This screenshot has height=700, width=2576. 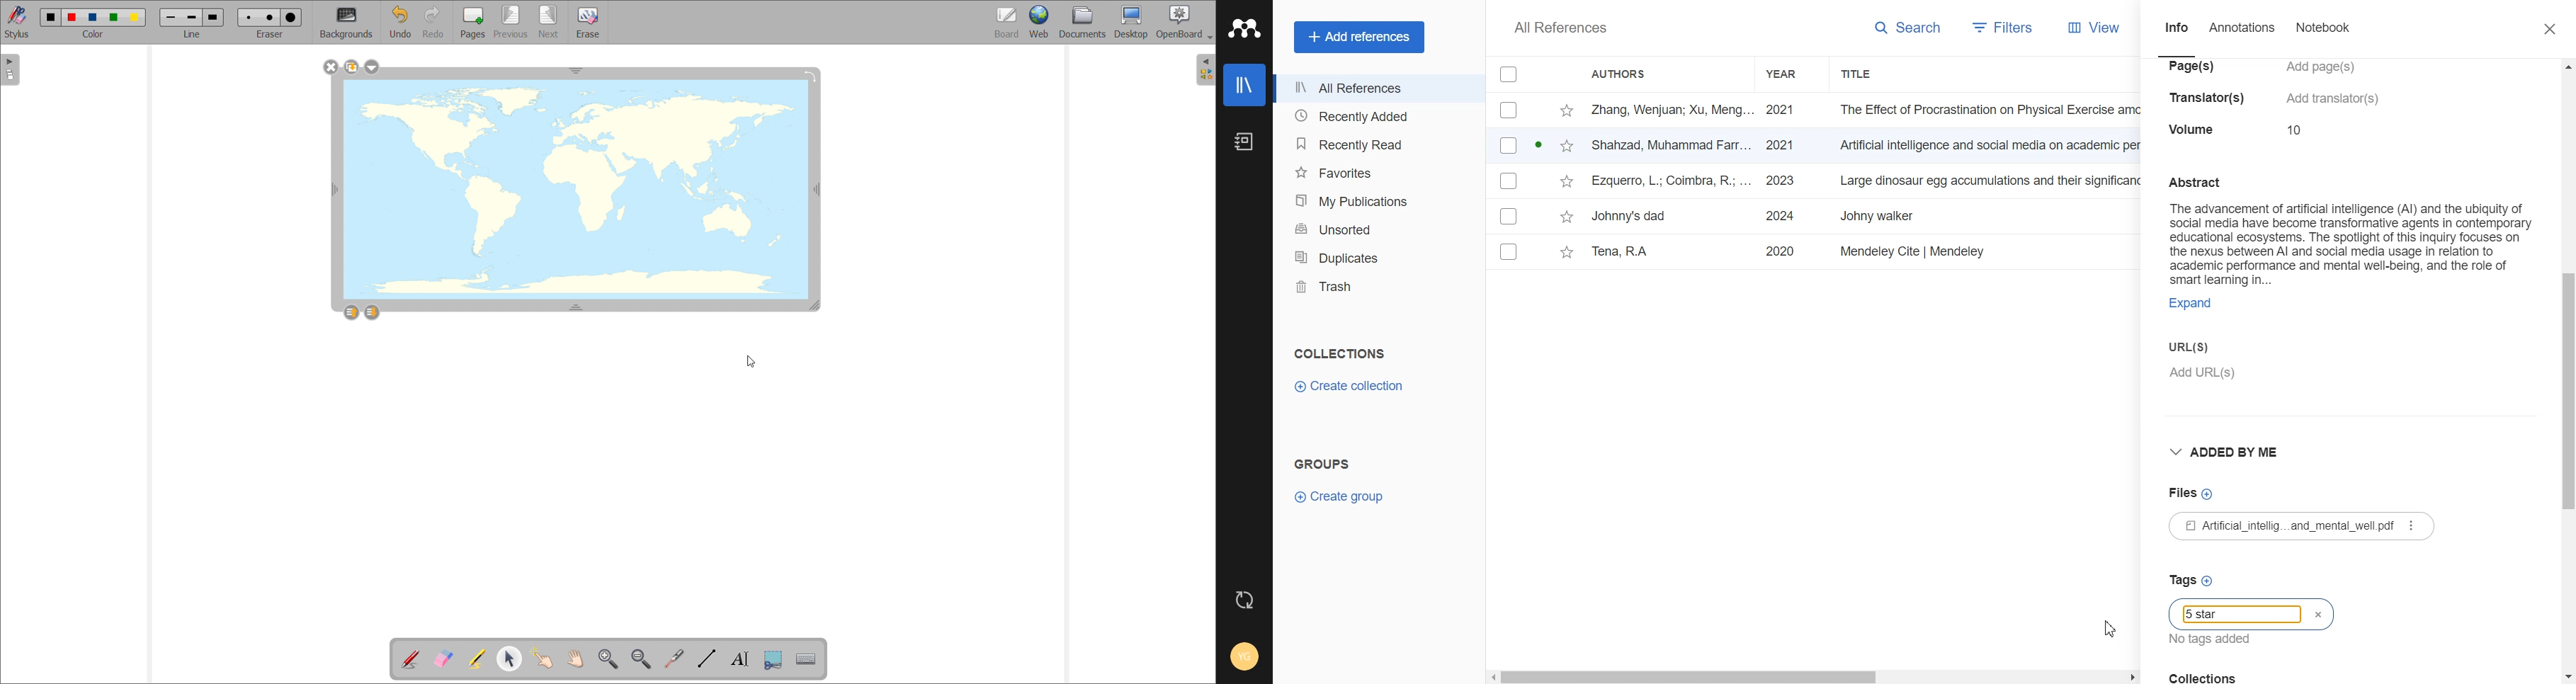 I want to click on File, so click(x=1815, y=146).